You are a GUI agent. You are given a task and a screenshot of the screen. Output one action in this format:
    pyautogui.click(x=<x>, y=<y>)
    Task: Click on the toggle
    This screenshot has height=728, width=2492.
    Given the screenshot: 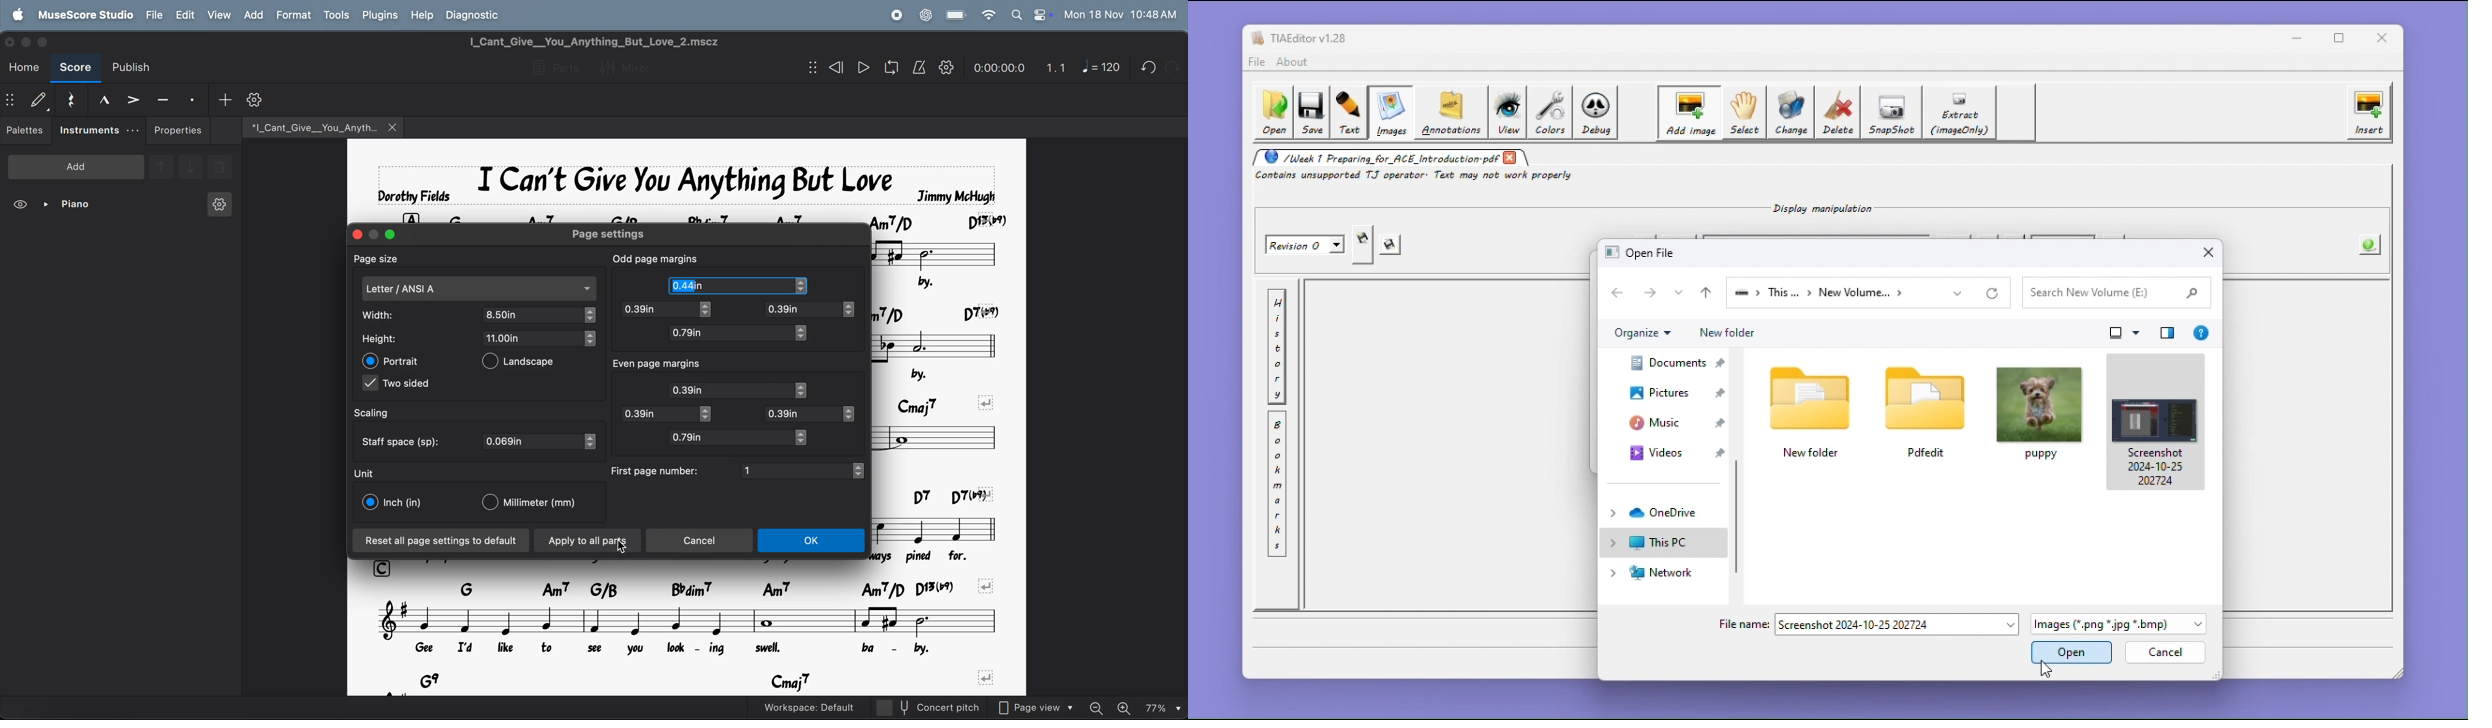 What is the action you would take?
    pyautogui.click(x=709, y=414)
    